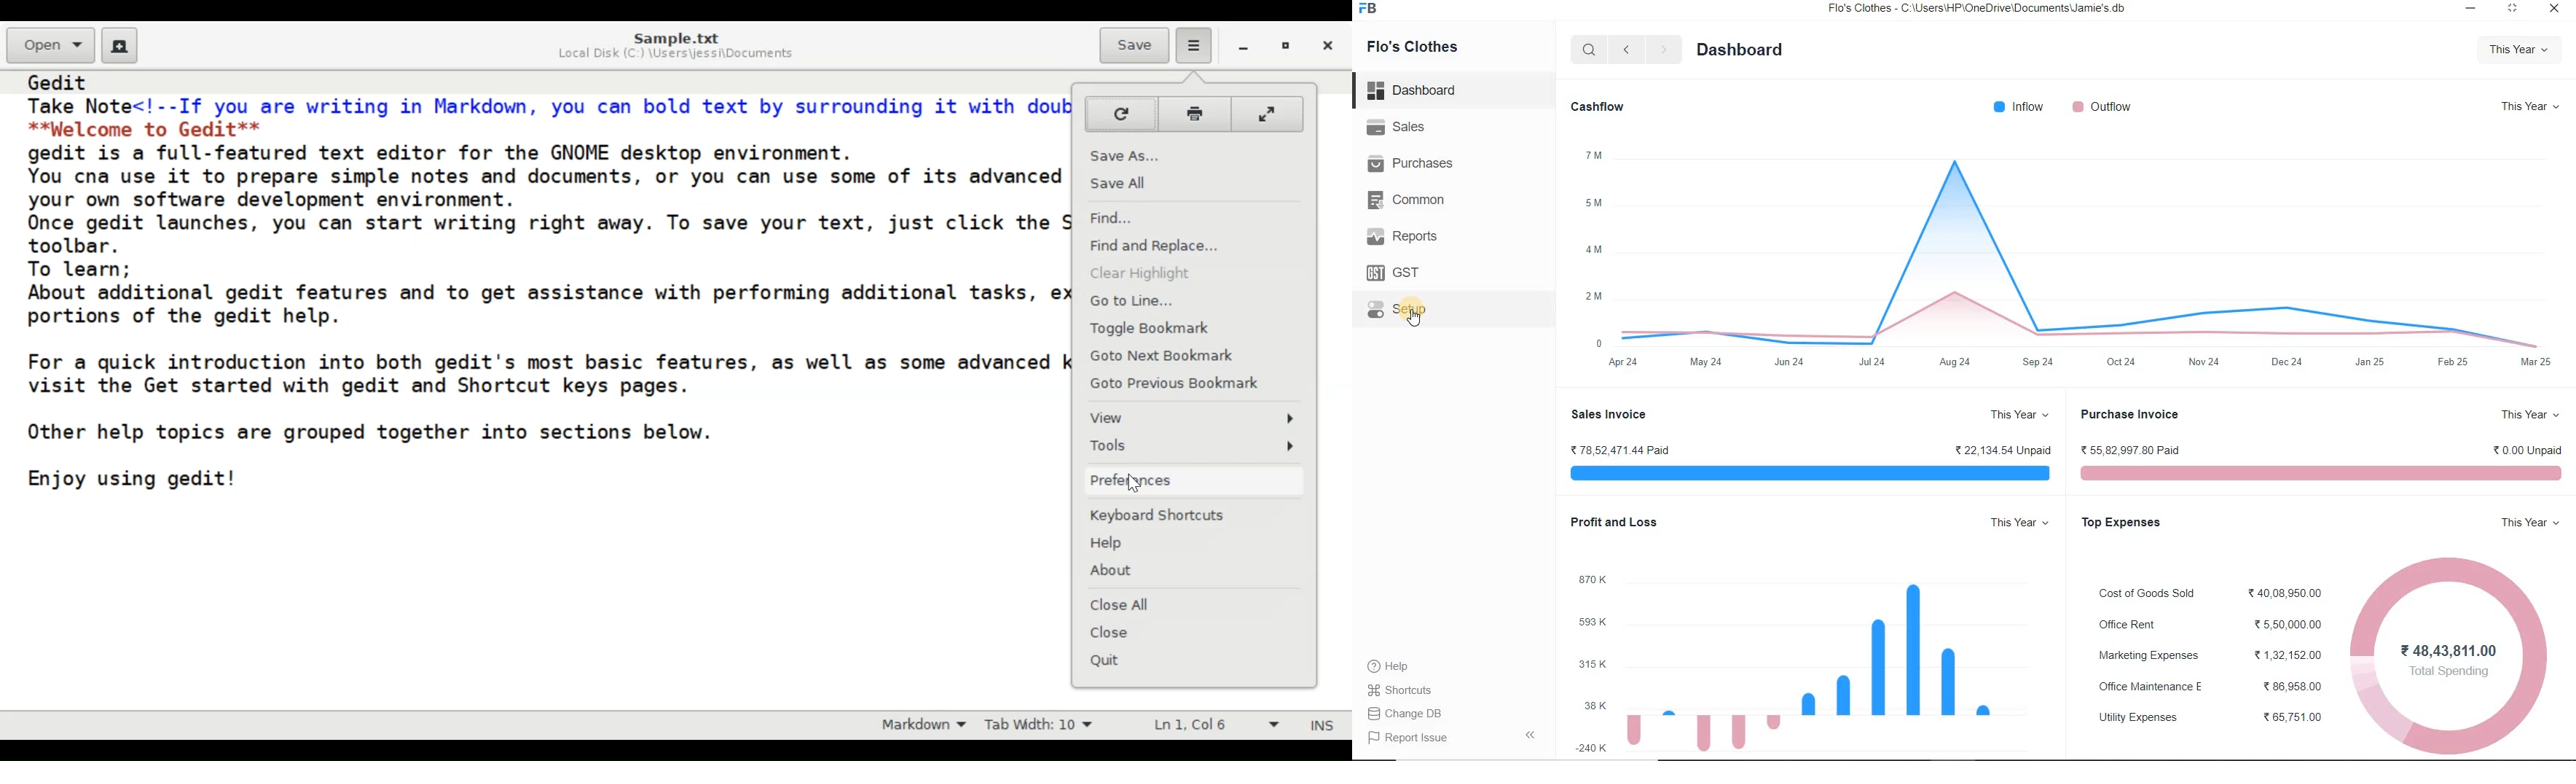 This screenshot has height=784, width=2576. I want to click on 40,08,950.00, so click(2285, 594).